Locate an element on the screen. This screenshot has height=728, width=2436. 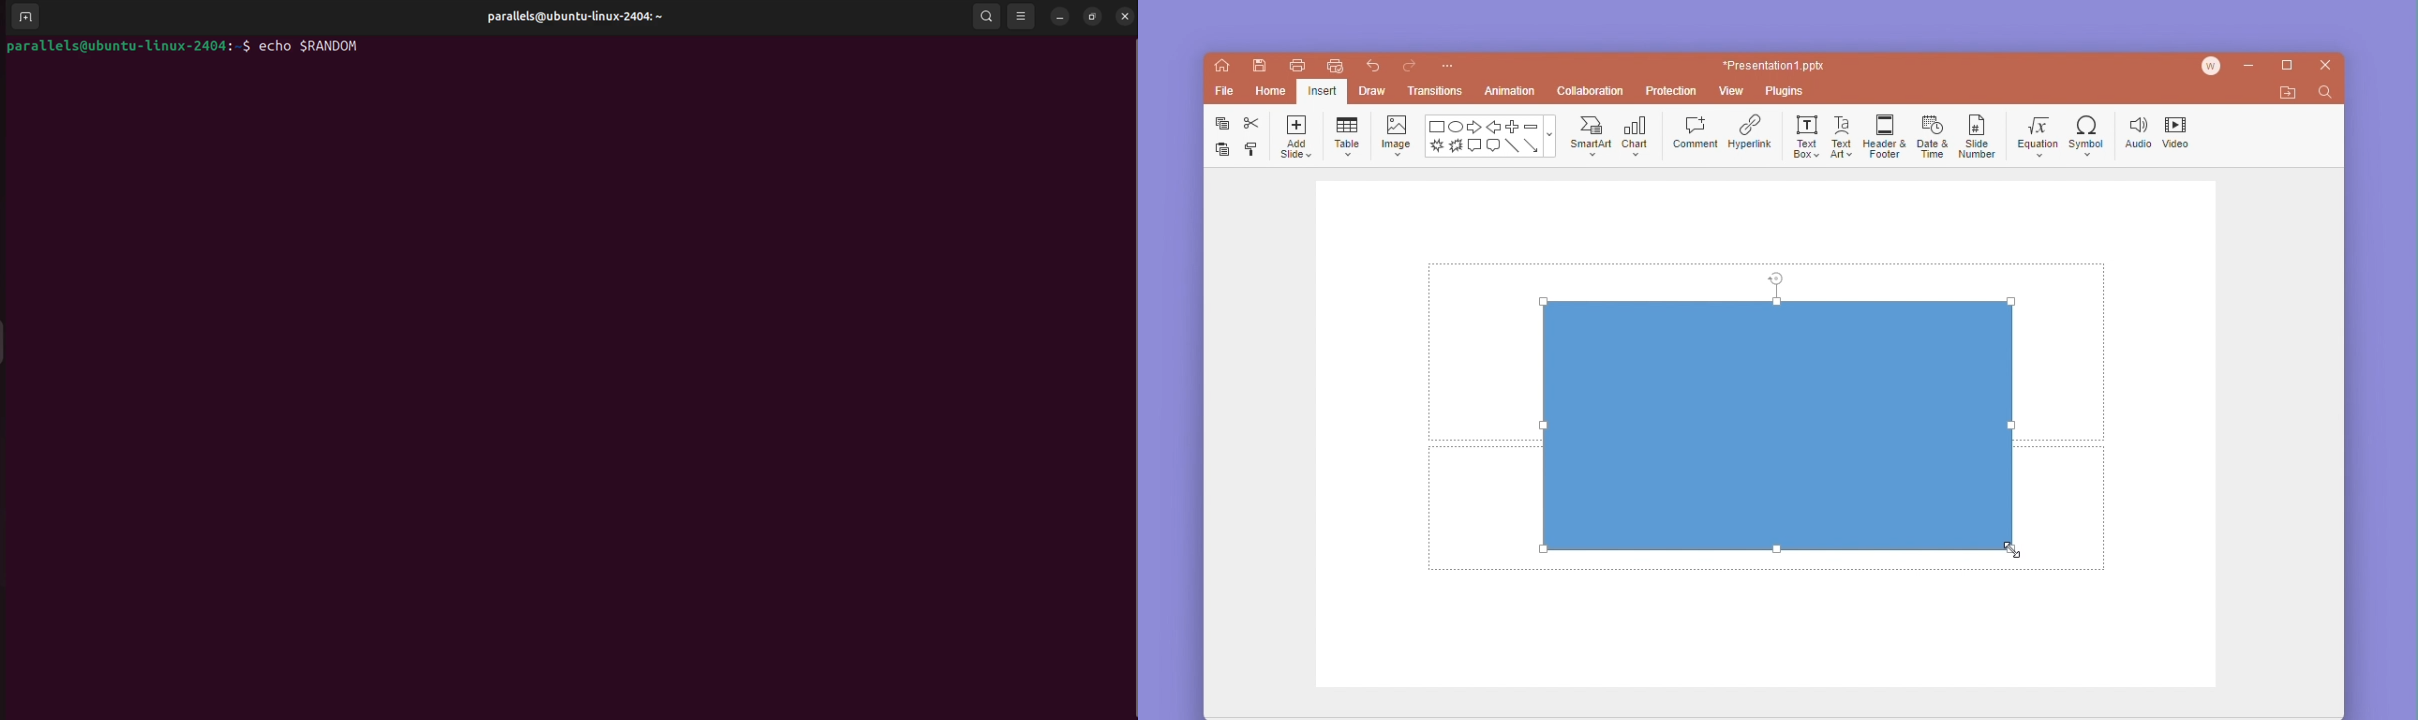
collaboration is located at coordinates (1591, 90).